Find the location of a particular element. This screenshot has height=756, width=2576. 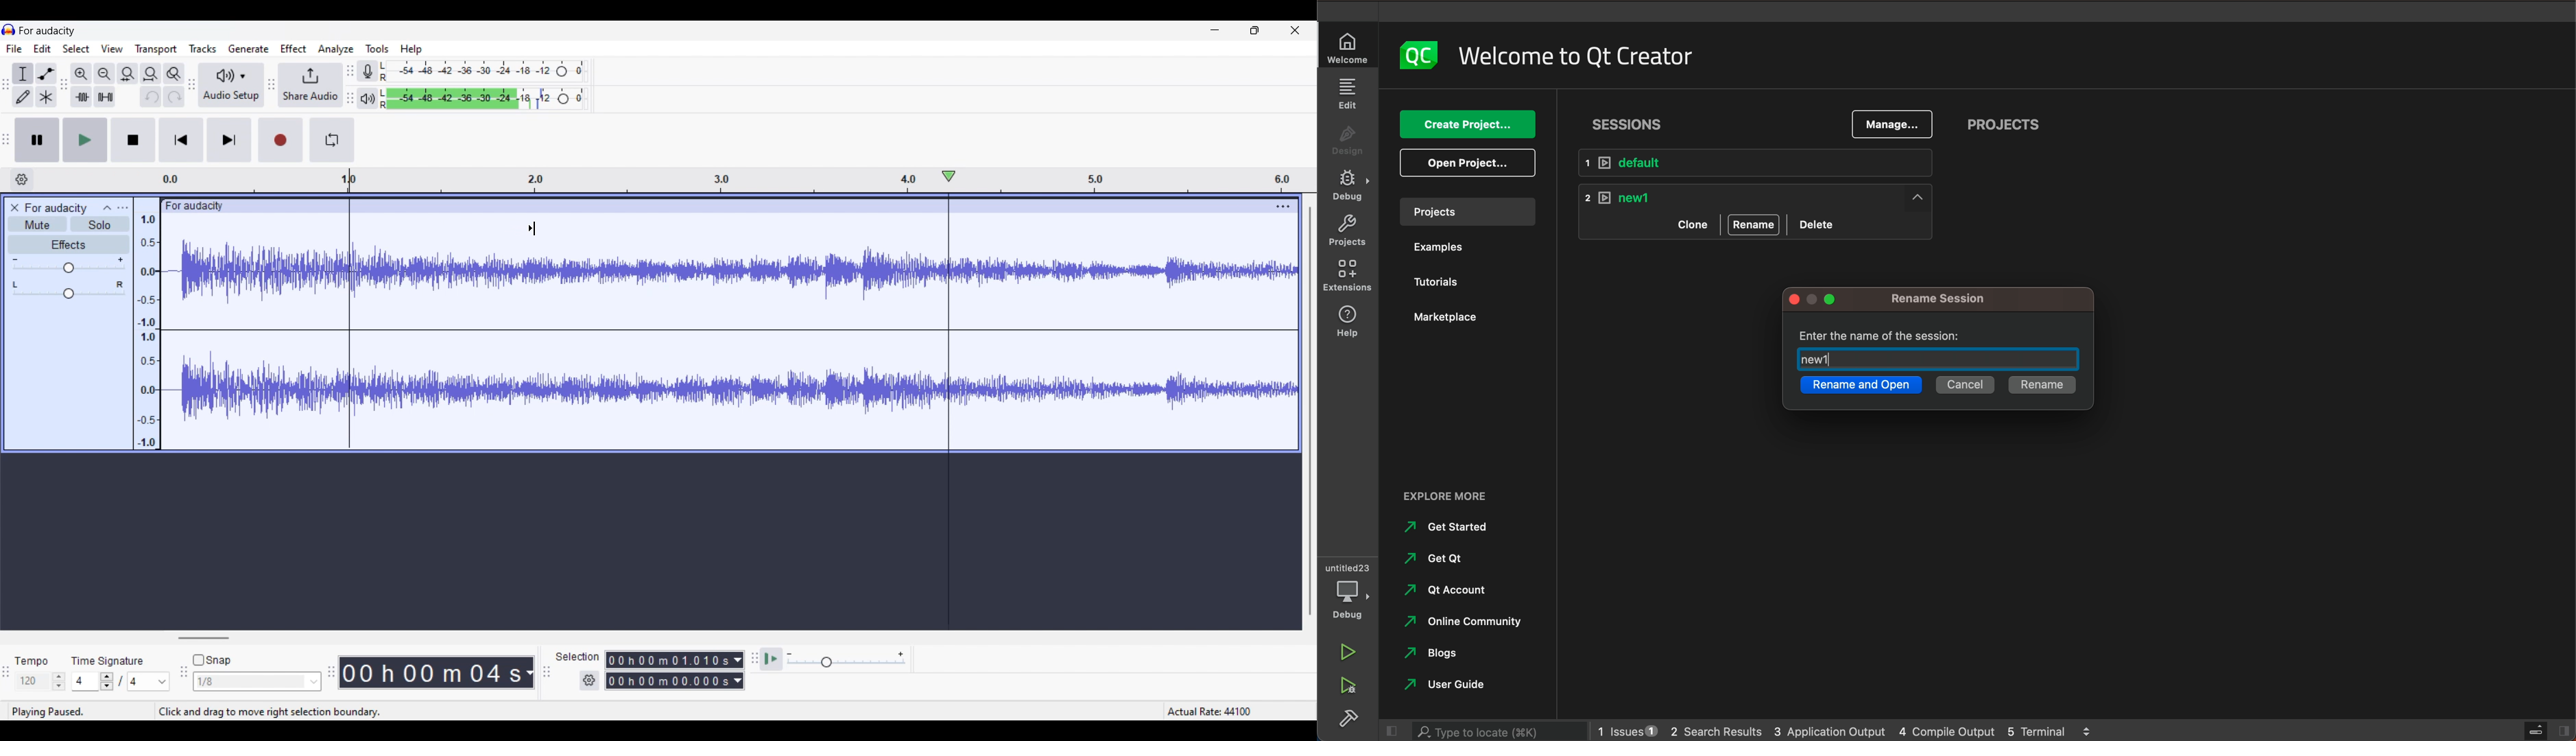

project is located at coordinates (1347, 231).